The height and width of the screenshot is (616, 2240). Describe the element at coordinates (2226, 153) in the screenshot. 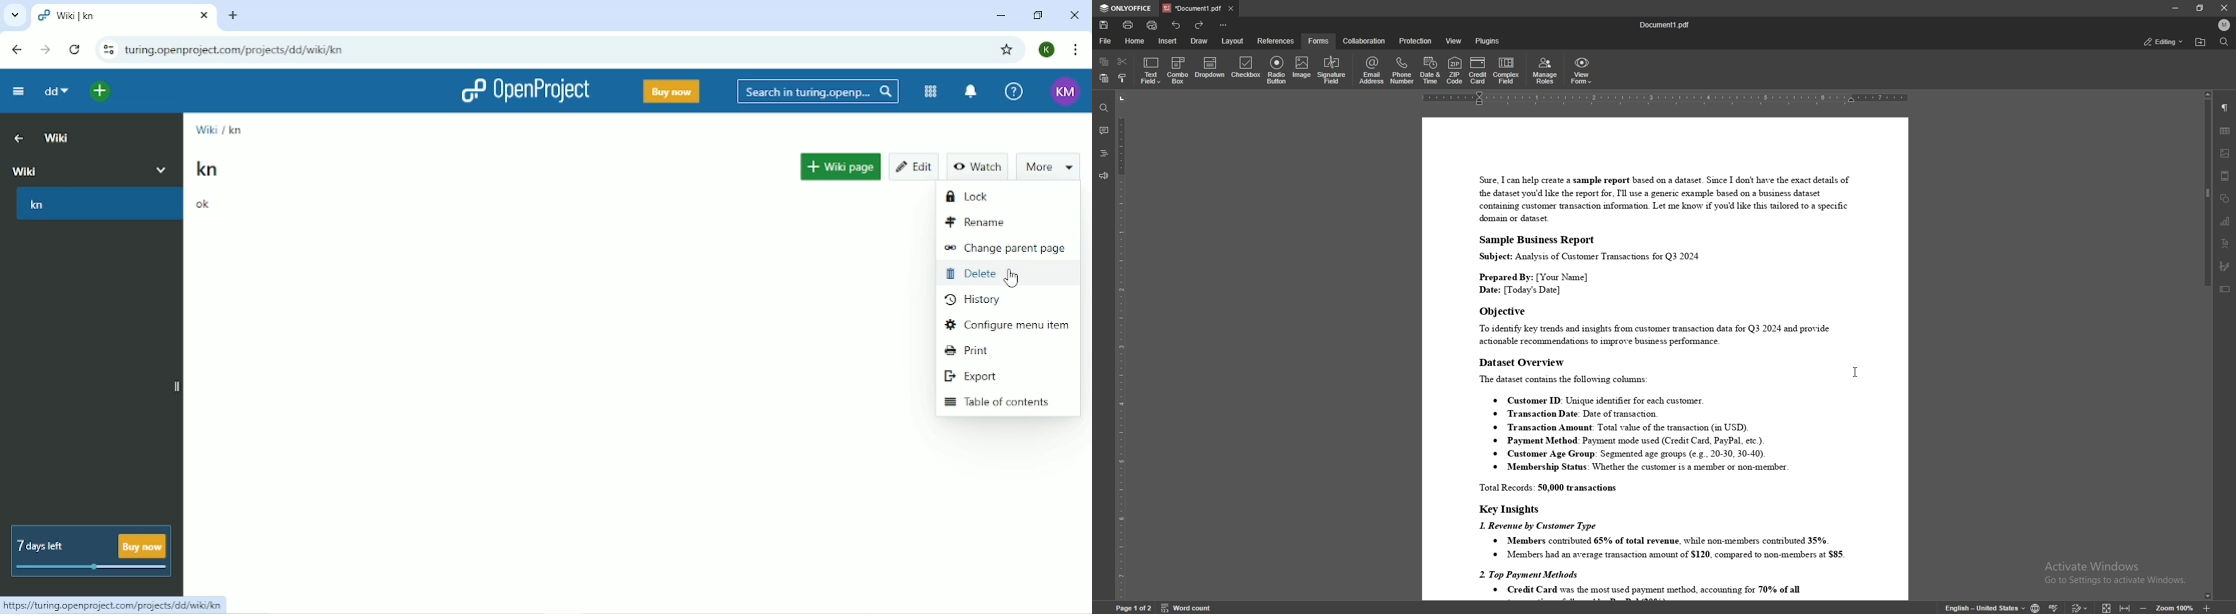

I see `images` at that location.